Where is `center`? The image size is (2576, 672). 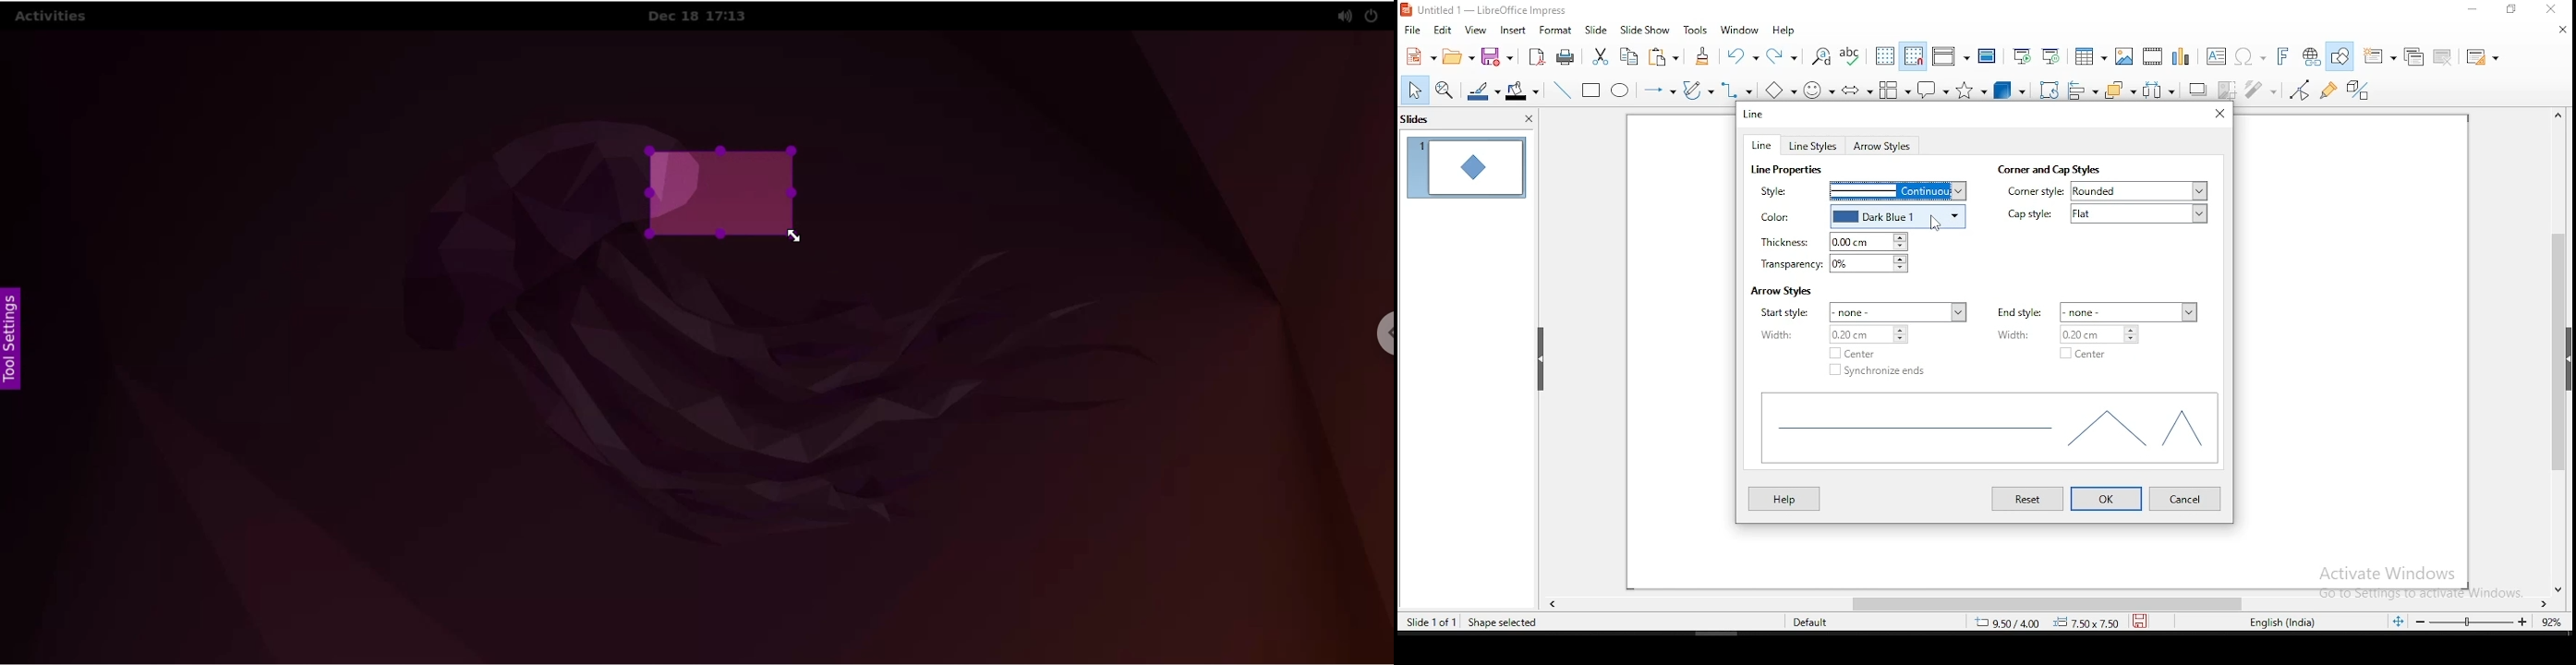
center is located at coordinates (1856, 353).